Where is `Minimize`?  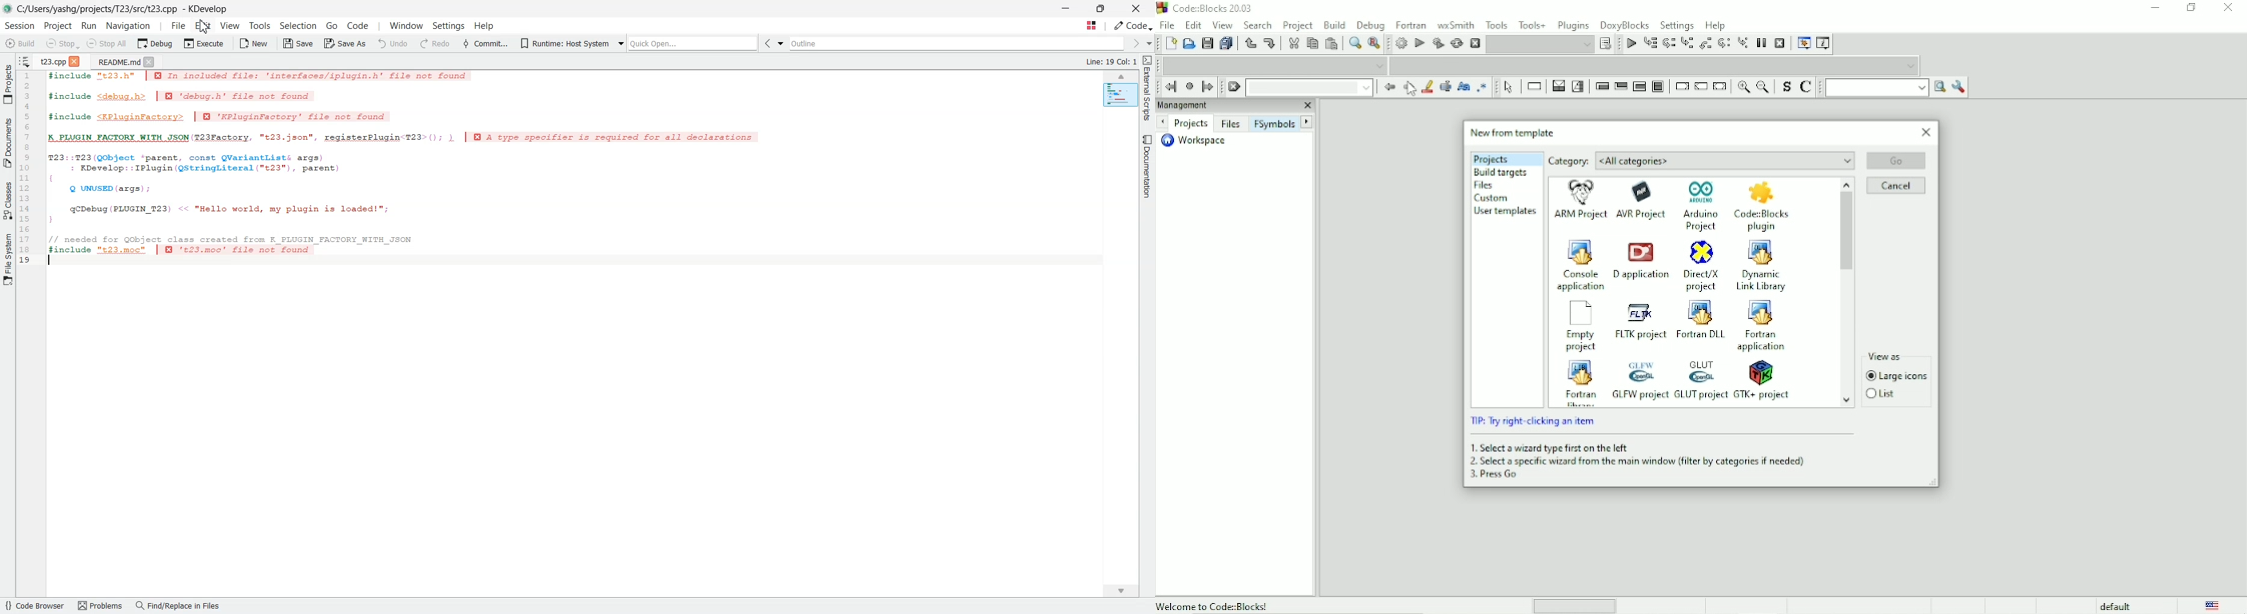
Minimize is located at coordinates (2155, 8).